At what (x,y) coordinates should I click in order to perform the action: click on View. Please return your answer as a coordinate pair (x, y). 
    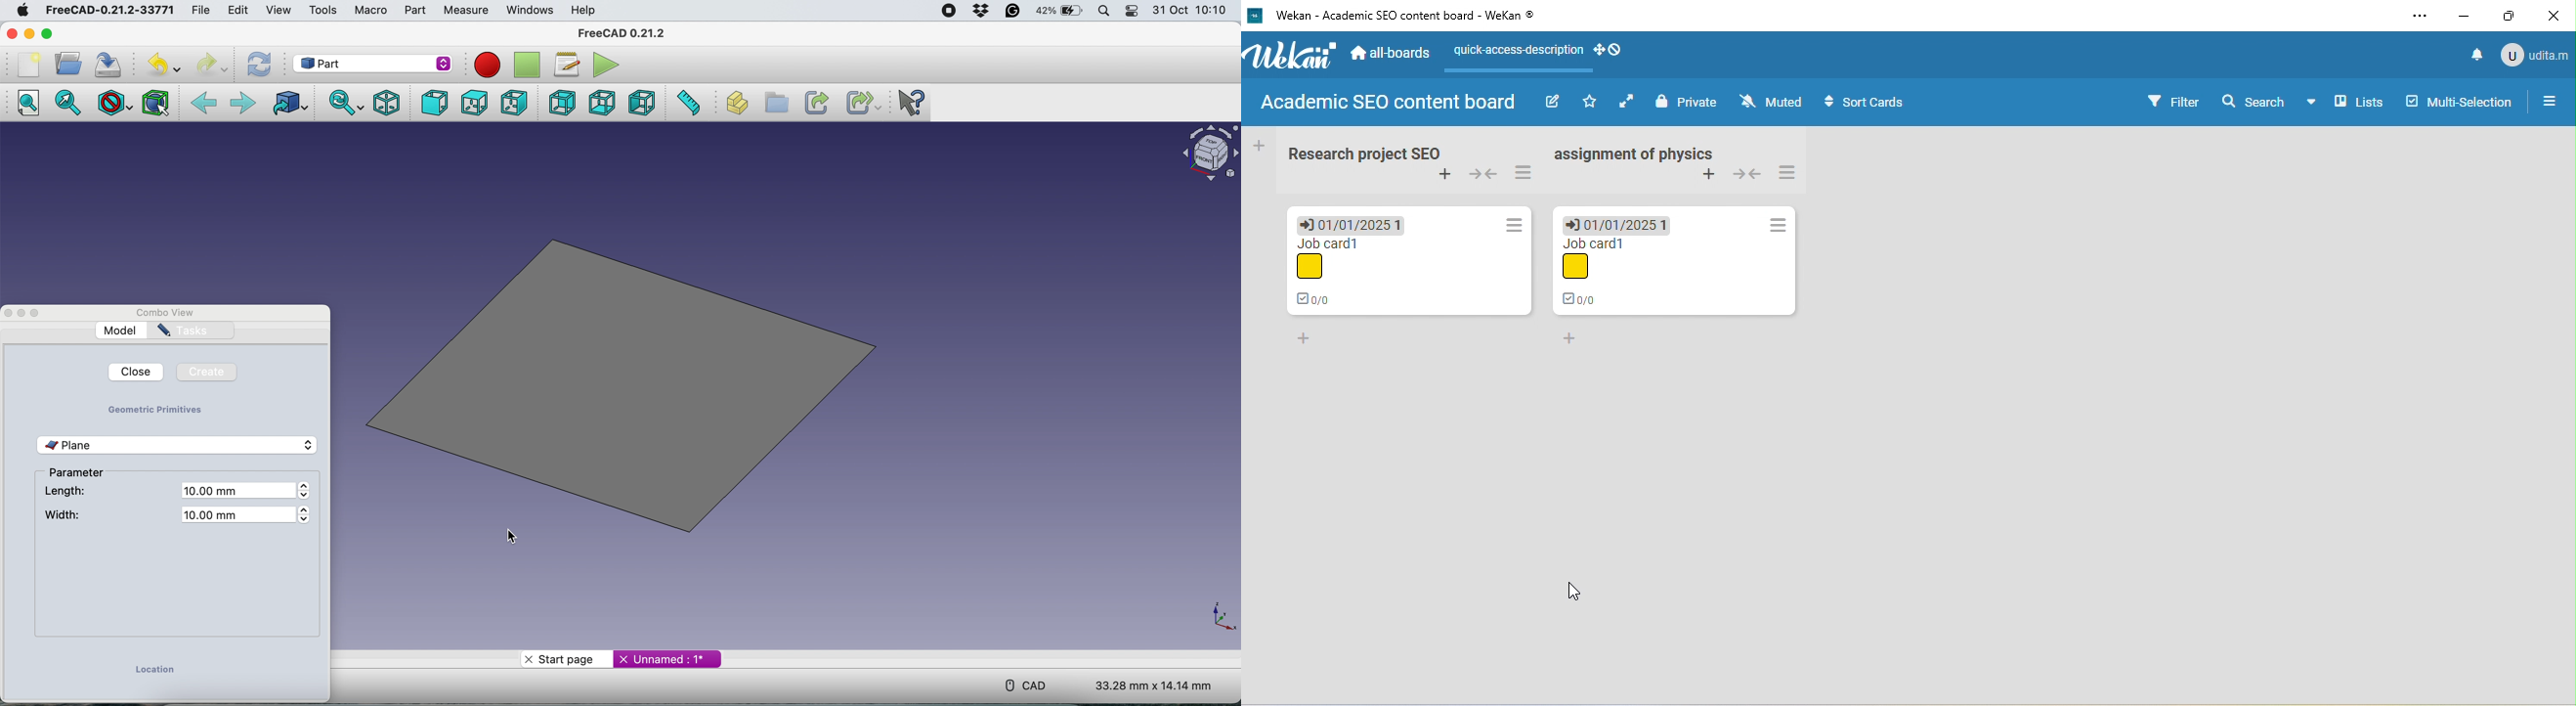
    Looking at the image, I should click on (280, 10).